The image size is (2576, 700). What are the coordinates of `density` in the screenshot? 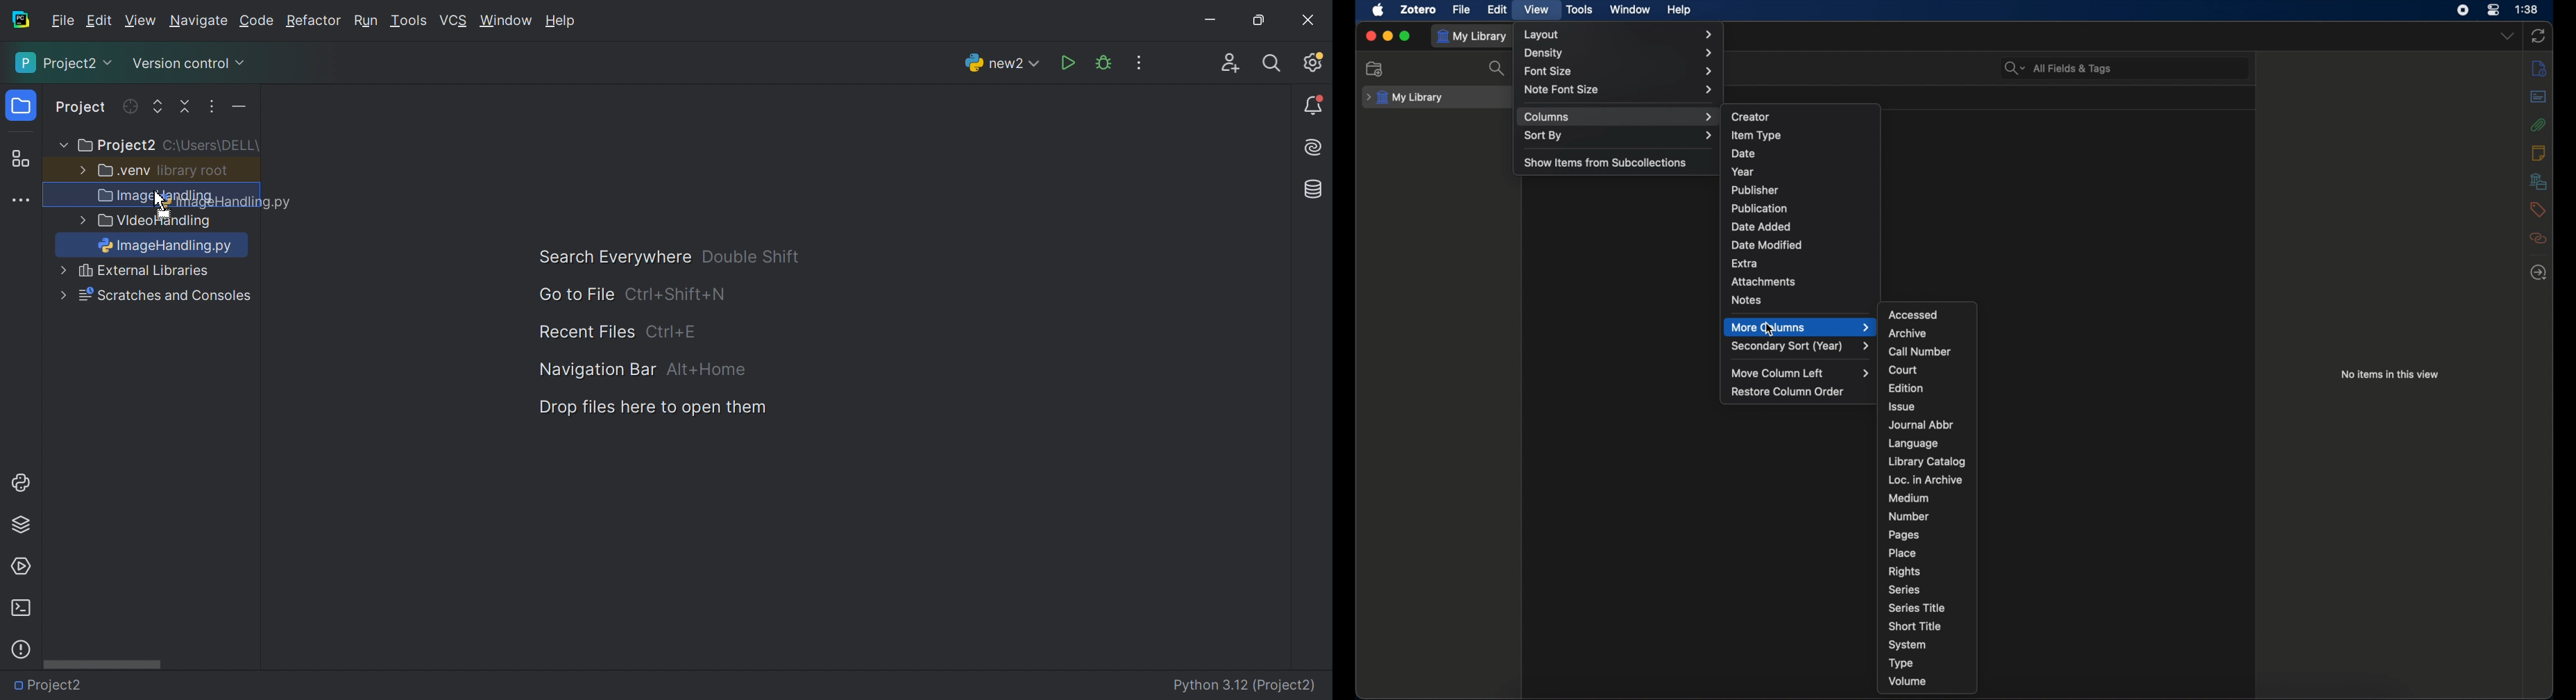 It's located at (1619, 53).